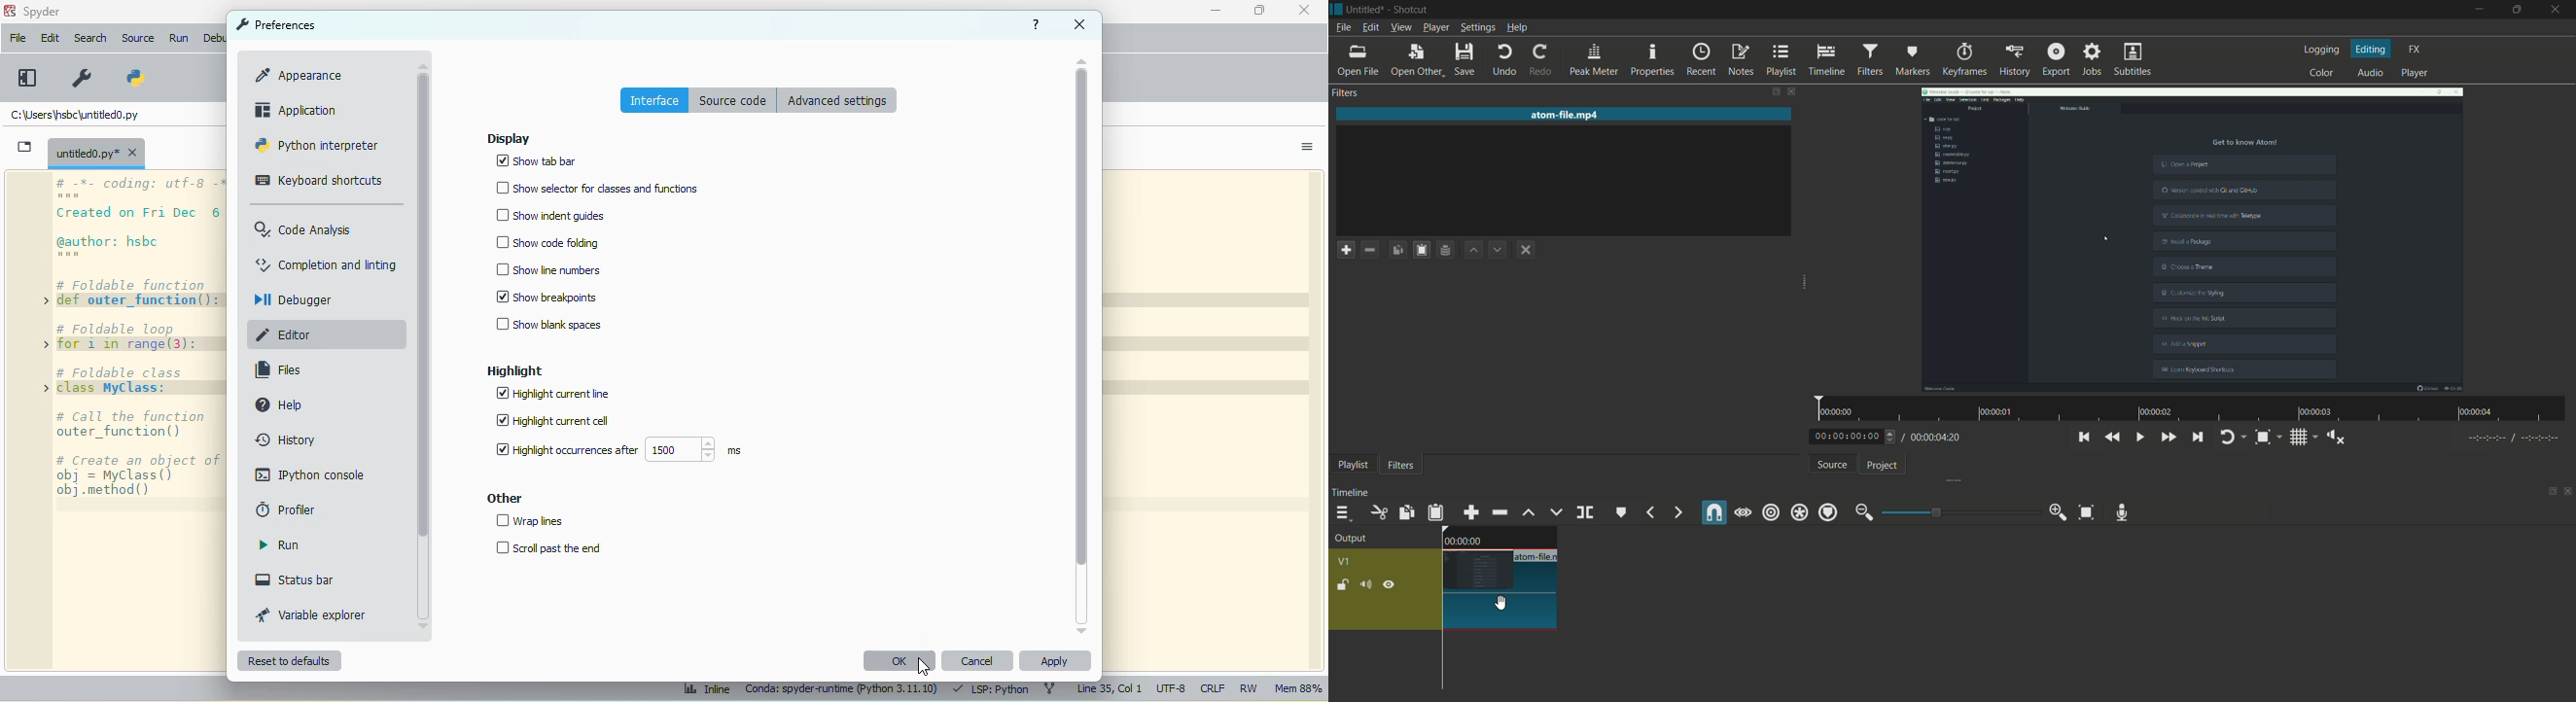 The width and height of the screenshot is (2576, 728). I want to click on cursor, so click(1501, 604).